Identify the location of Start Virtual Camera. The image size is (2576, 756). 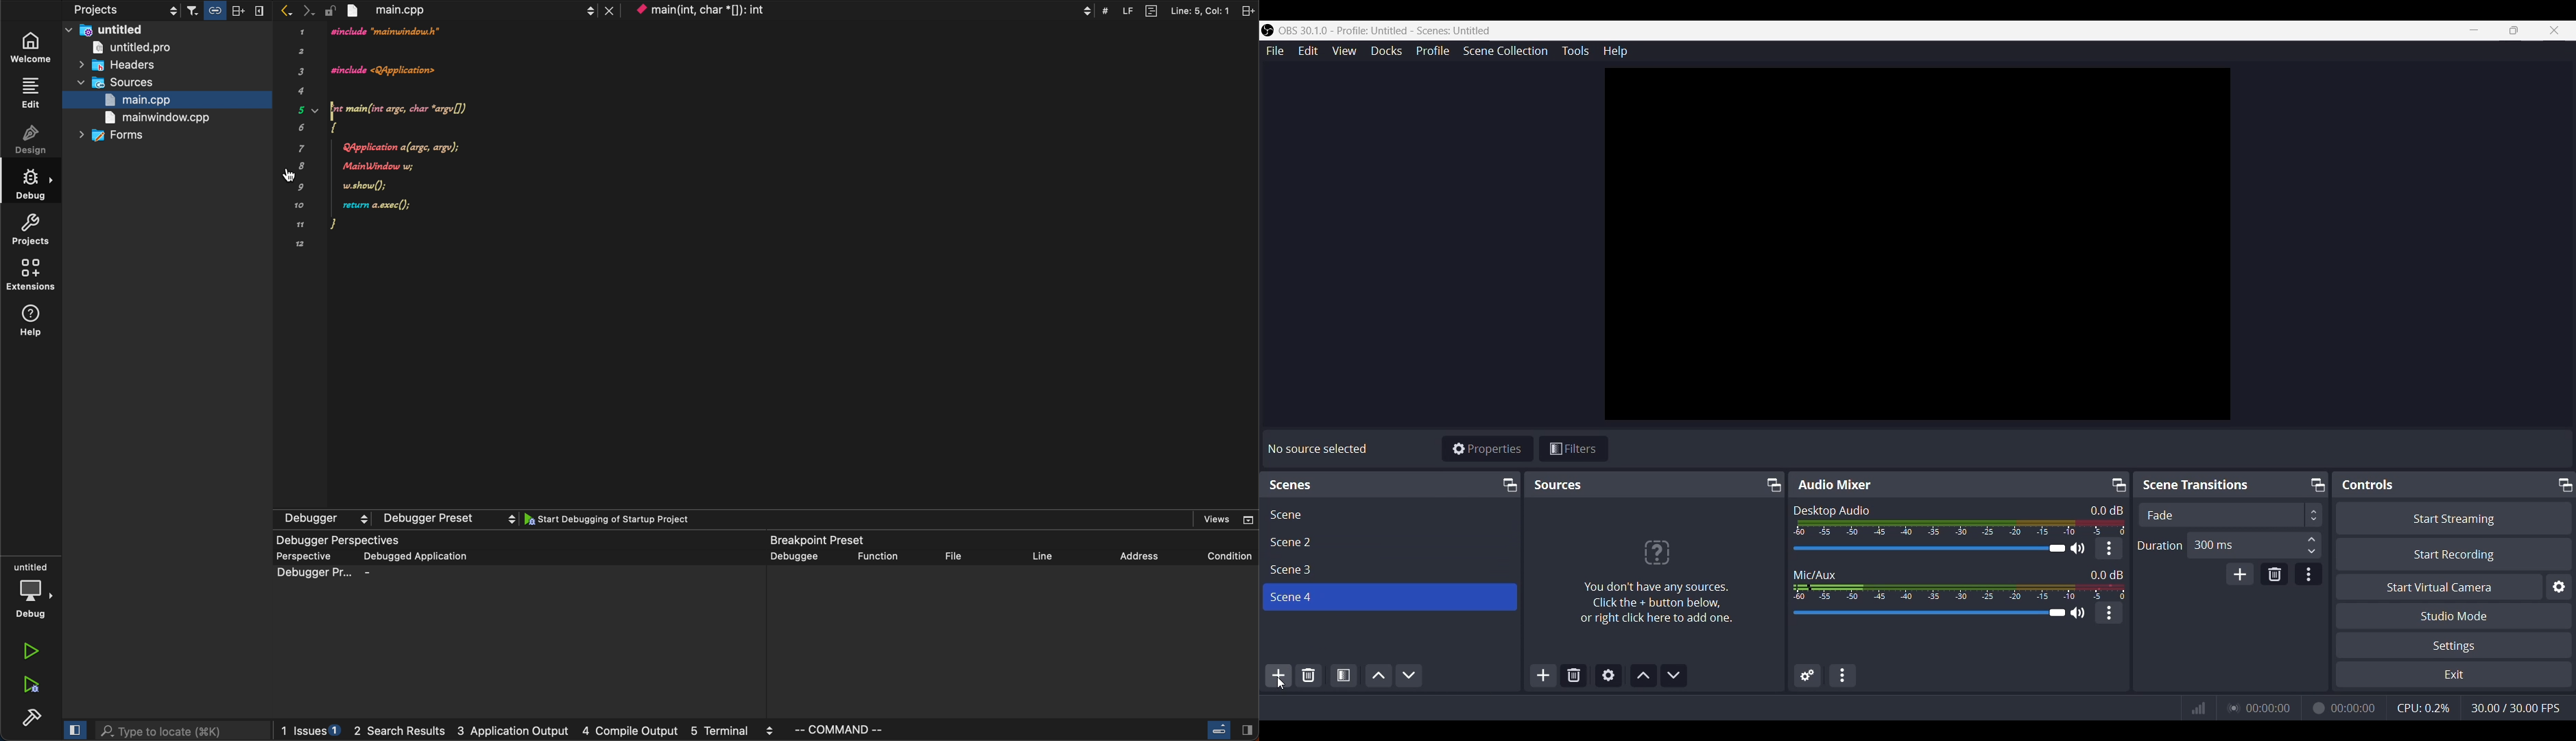
(2440, 586).